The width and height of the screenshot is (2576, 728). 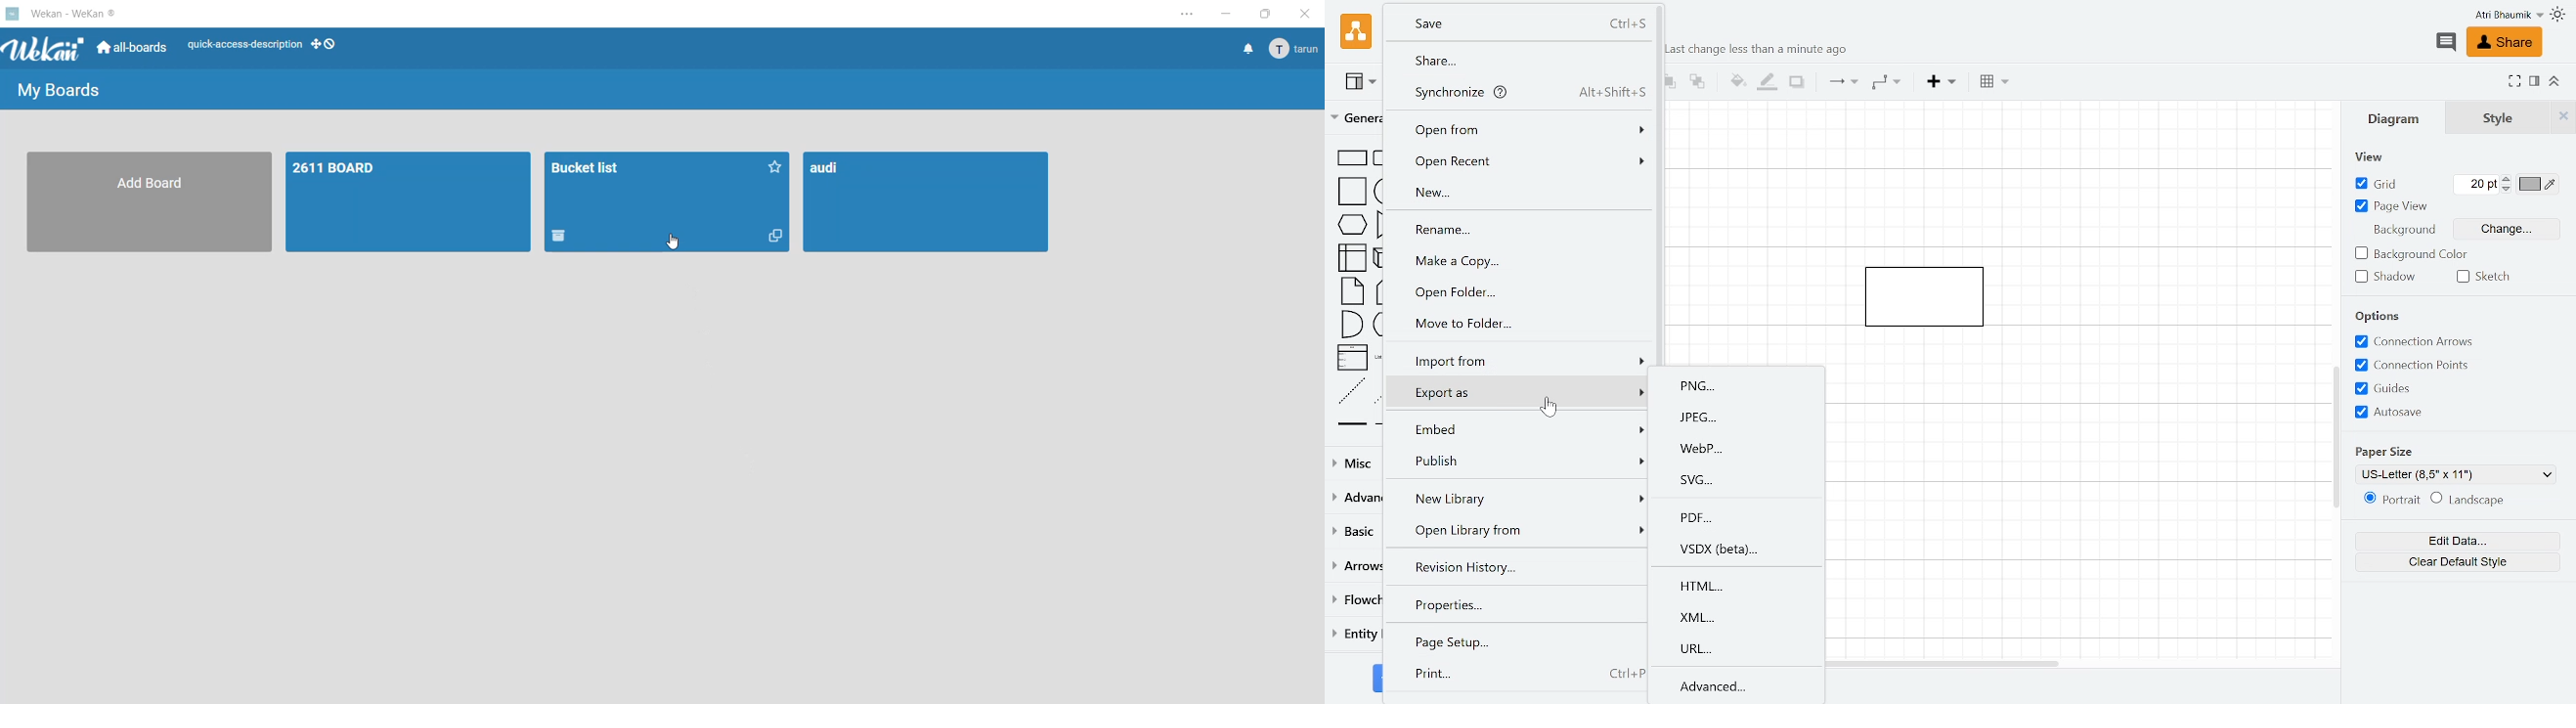 What do you see at coordinates (2422, 342) in the screenshot?
I see `Connection arrows` at bounding box center [2422, 342].